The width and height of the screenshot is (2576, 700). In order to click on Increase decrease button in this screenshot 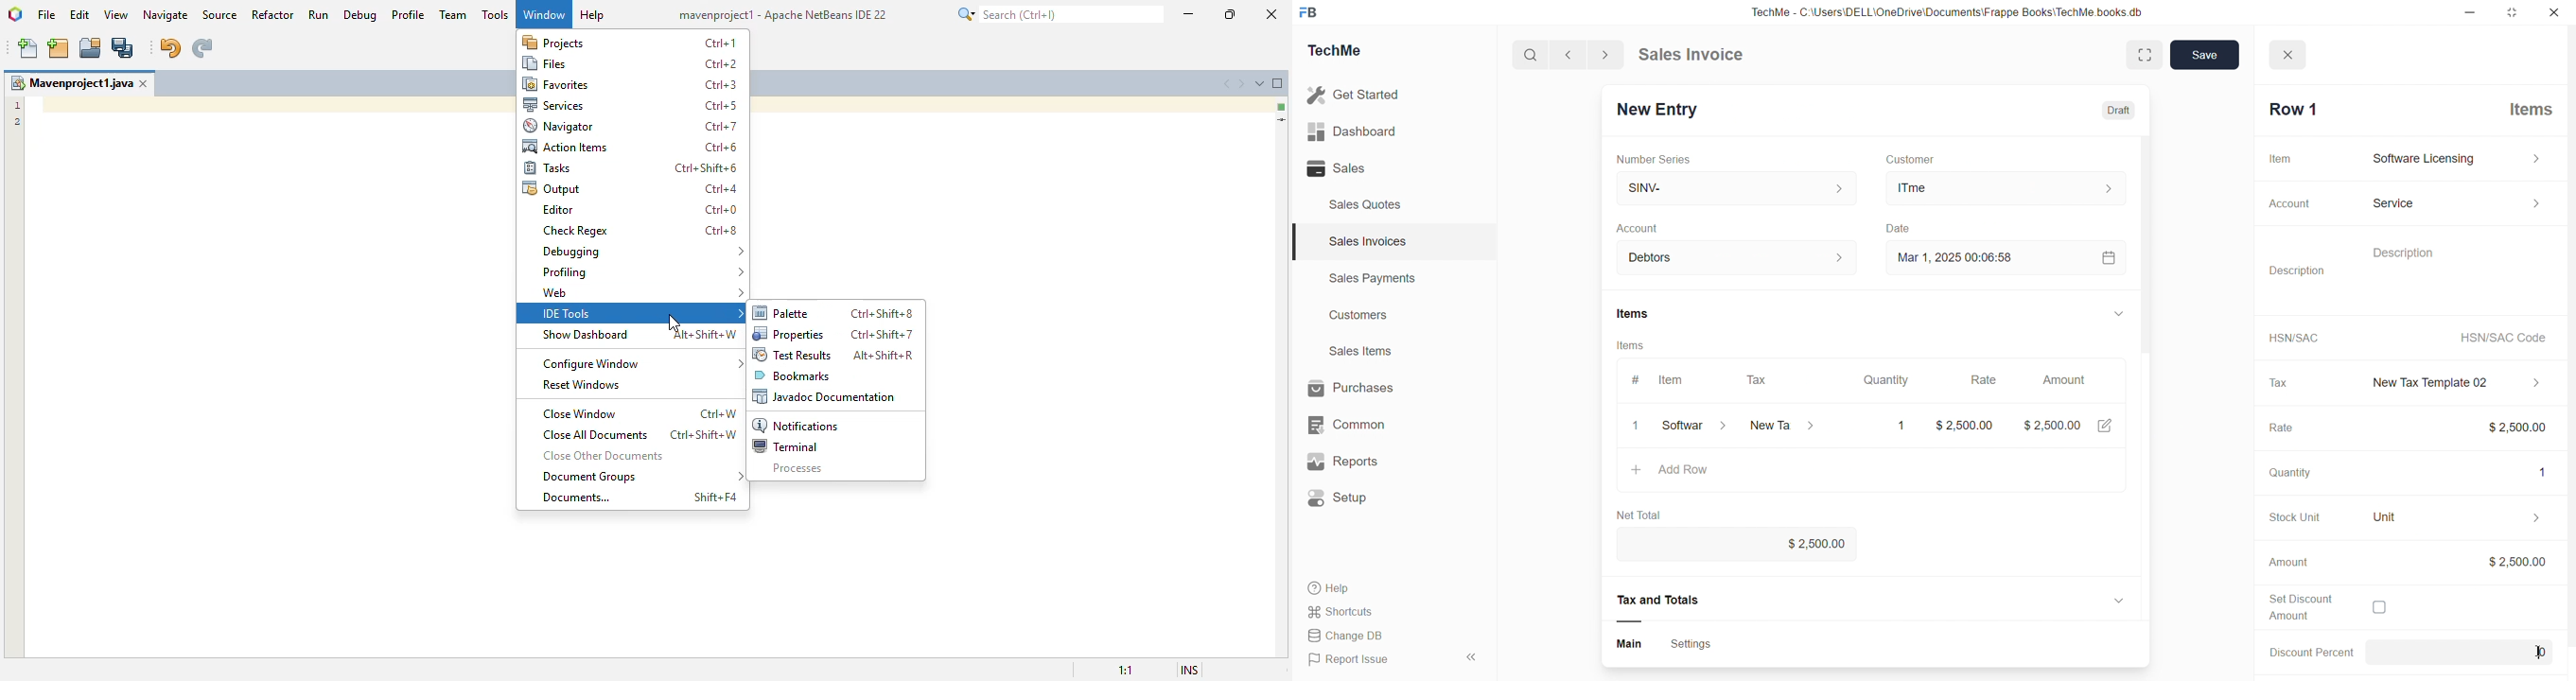, I will do `click(1840, 256)`.